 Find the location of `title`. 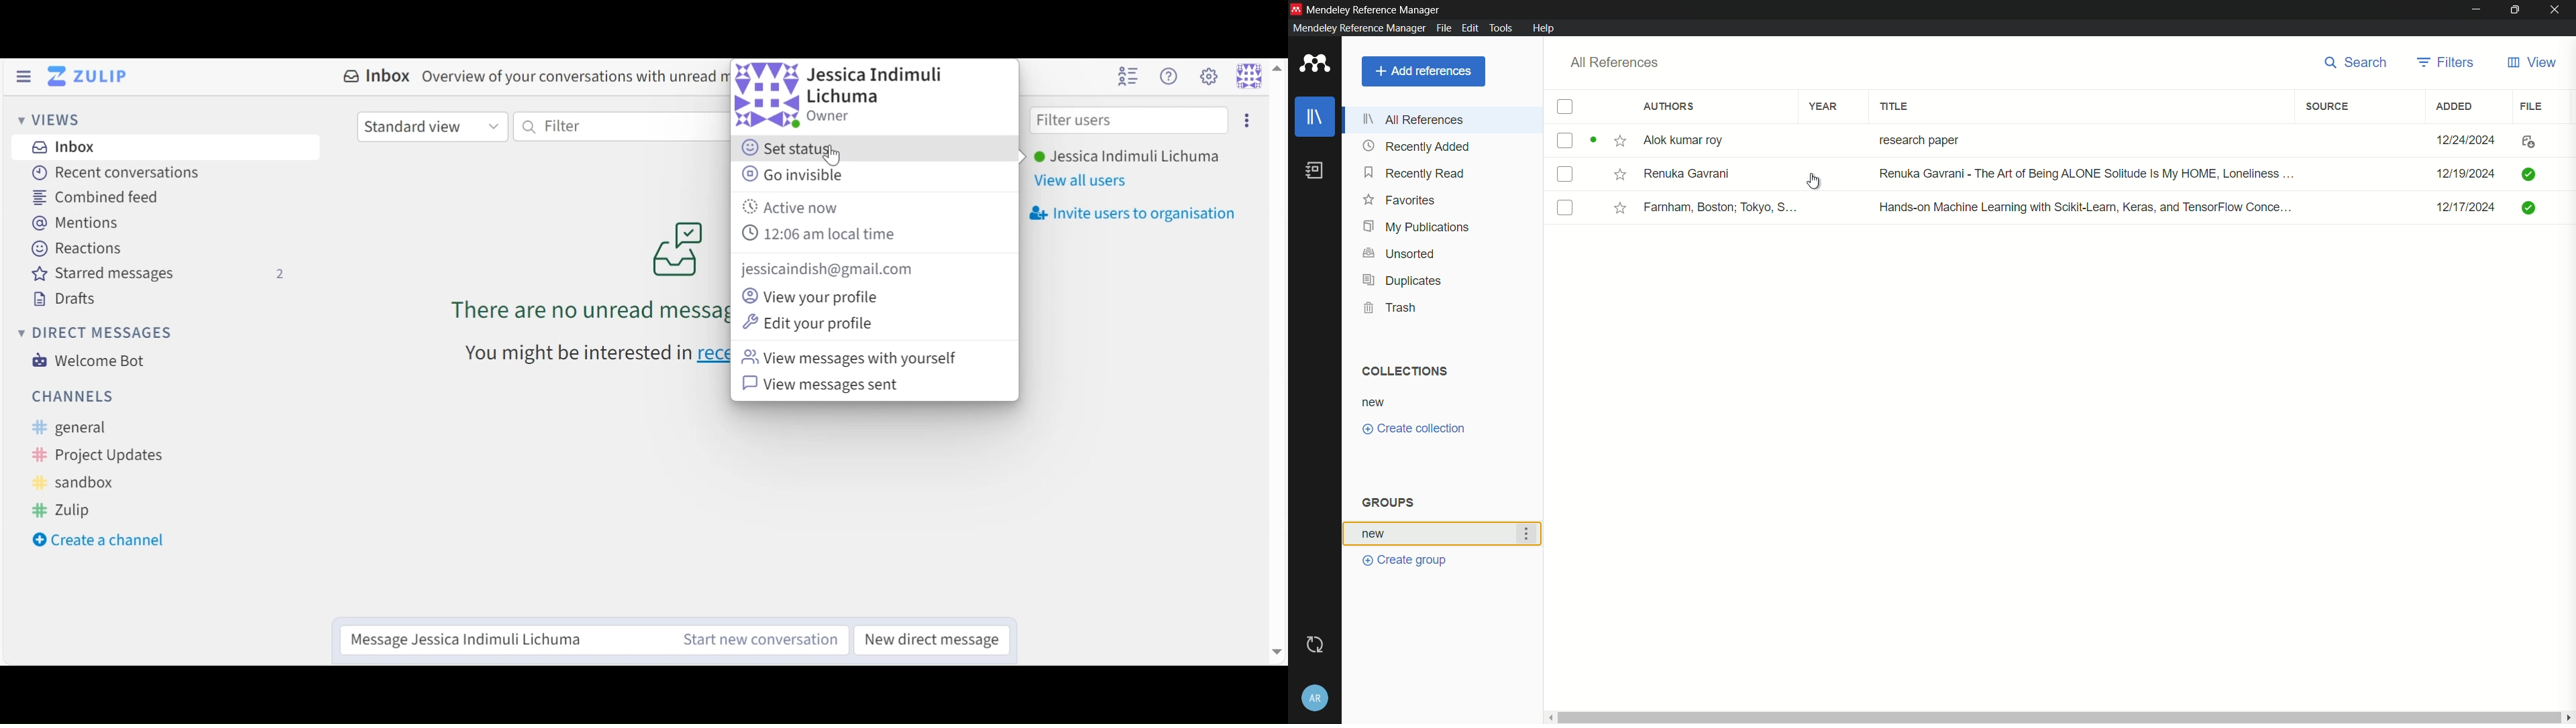

title is located at coordinates (1896, 107).